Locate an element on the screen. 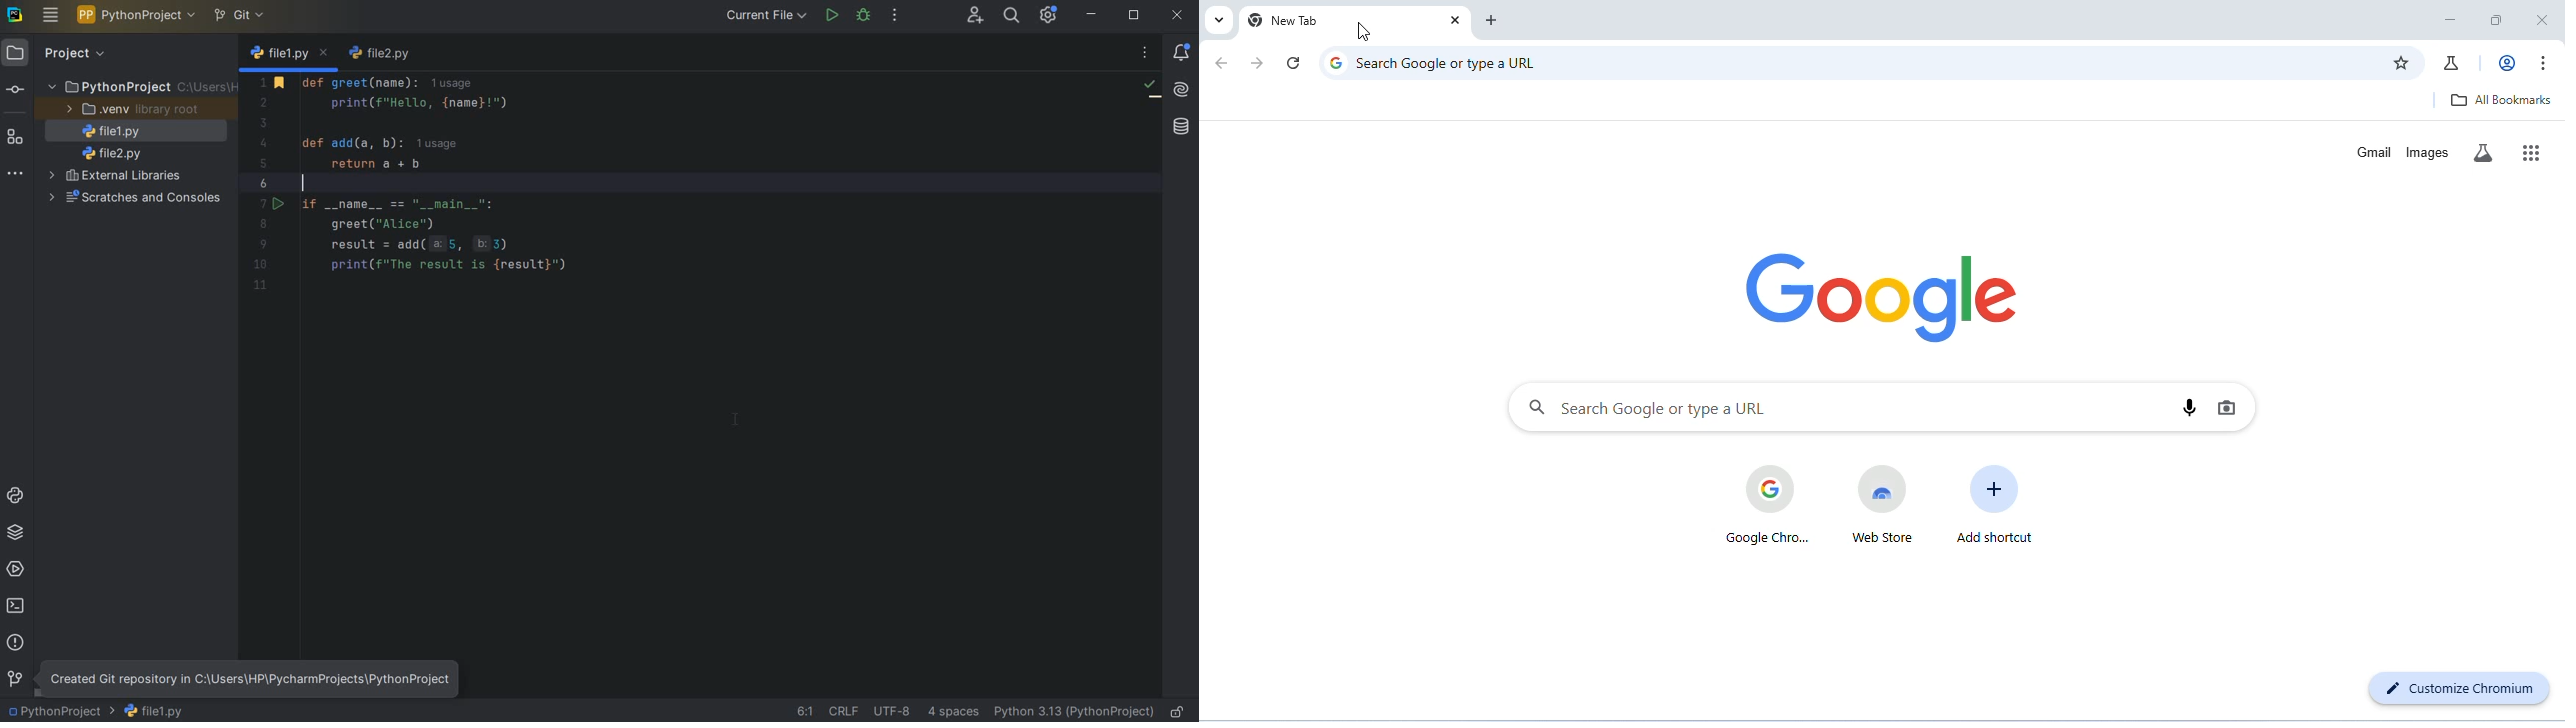  file name 1 is located at coordinates (154, 710).